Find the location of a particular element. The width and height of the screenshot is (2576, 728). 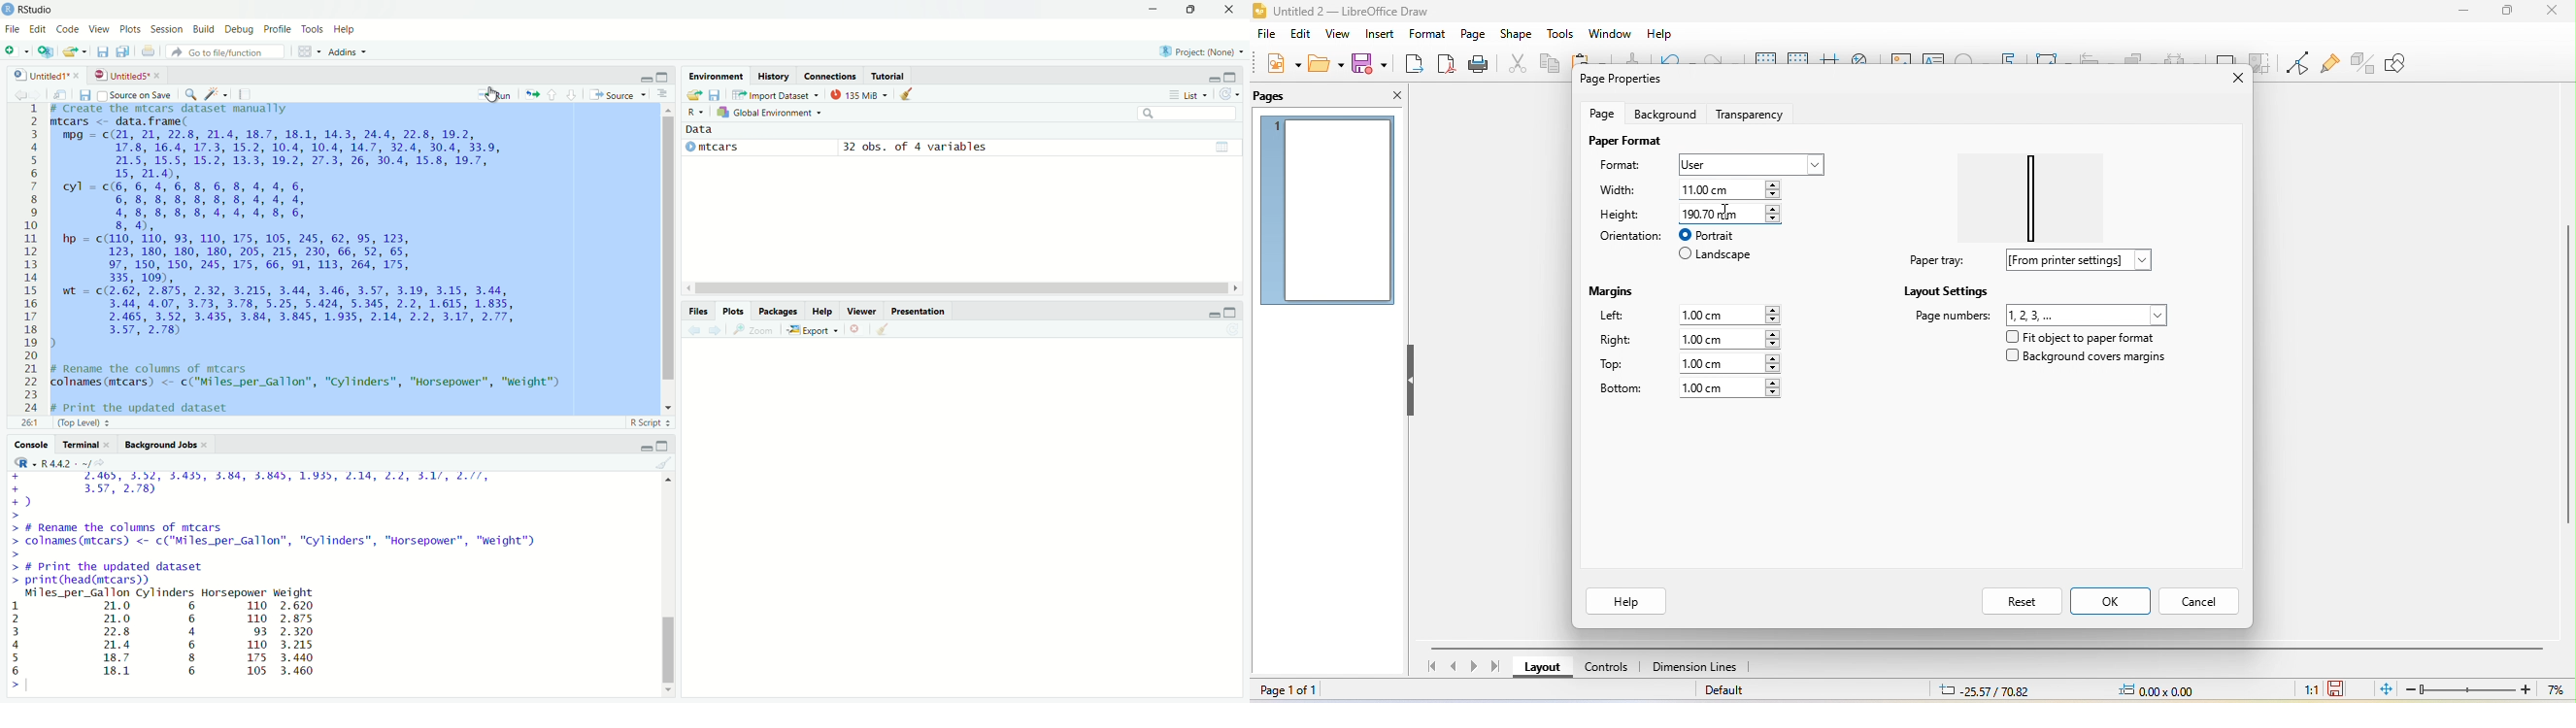

options is located at coordinates (665, 94).